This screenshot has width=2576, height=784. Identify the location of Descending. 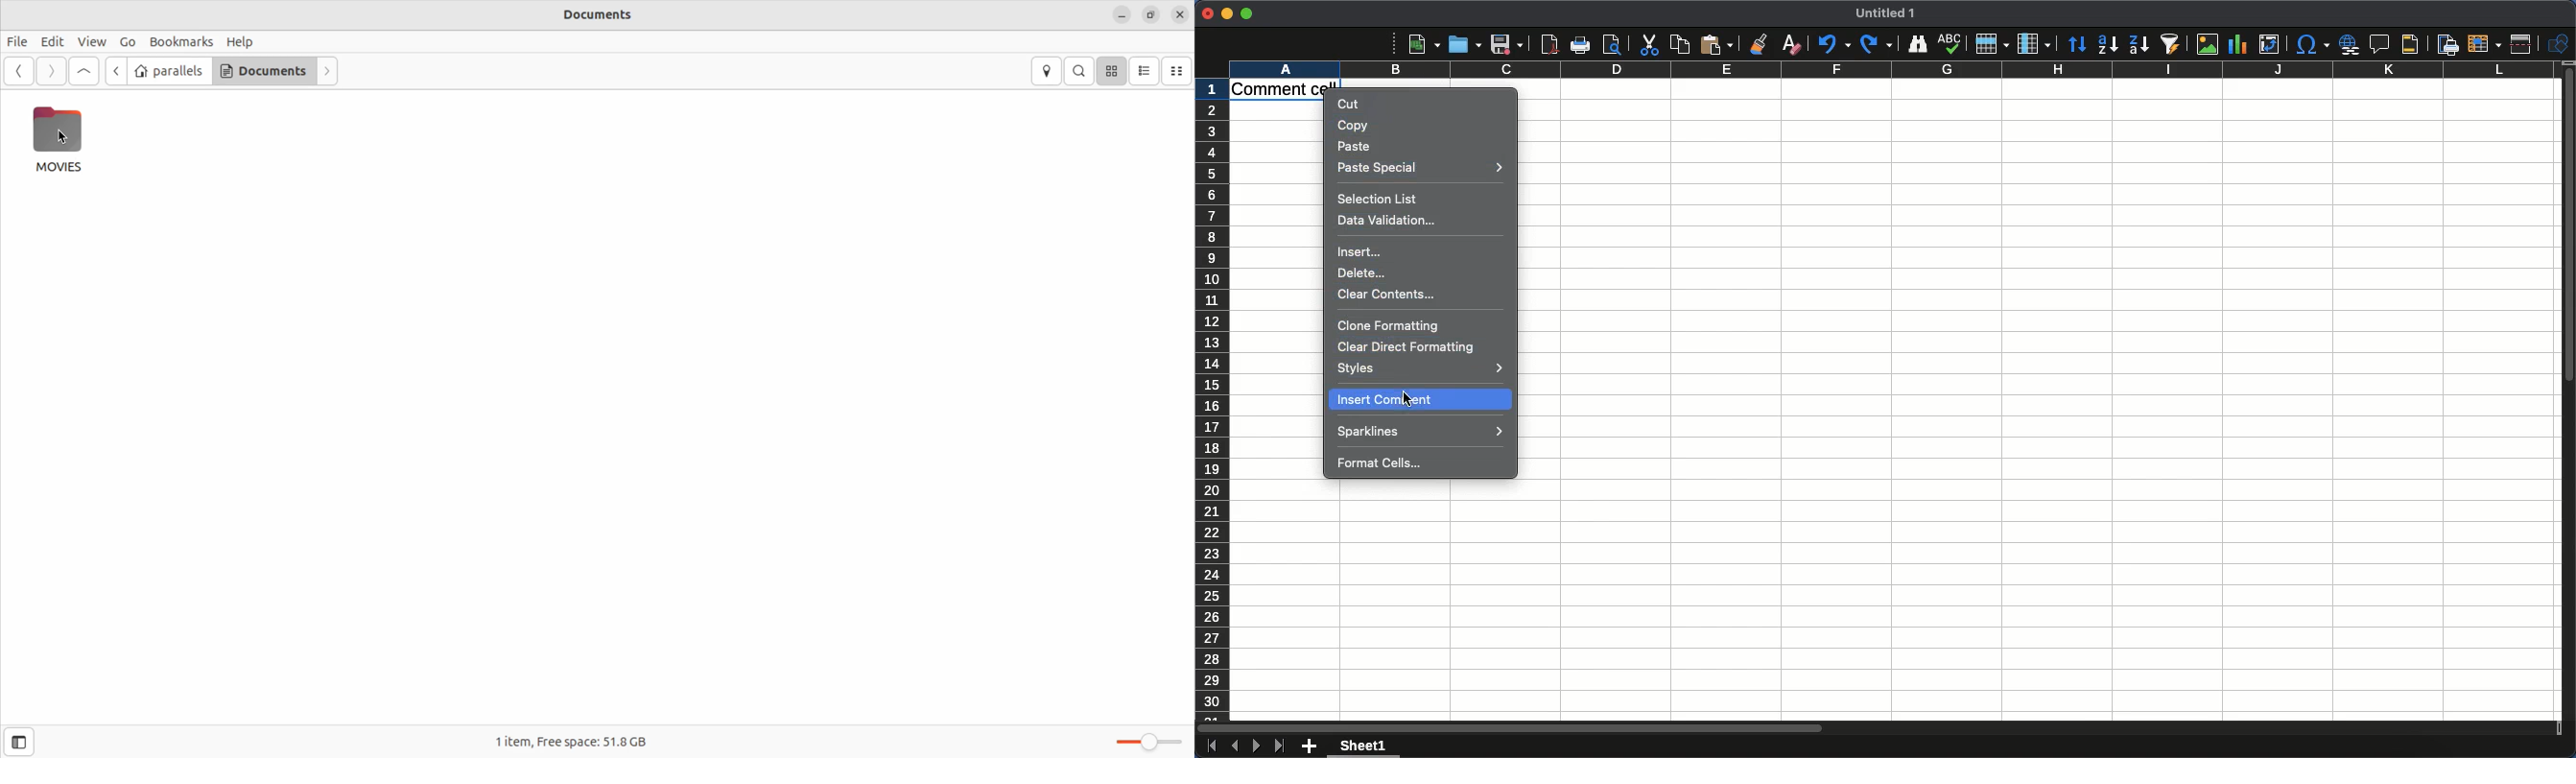
(2137, 43).